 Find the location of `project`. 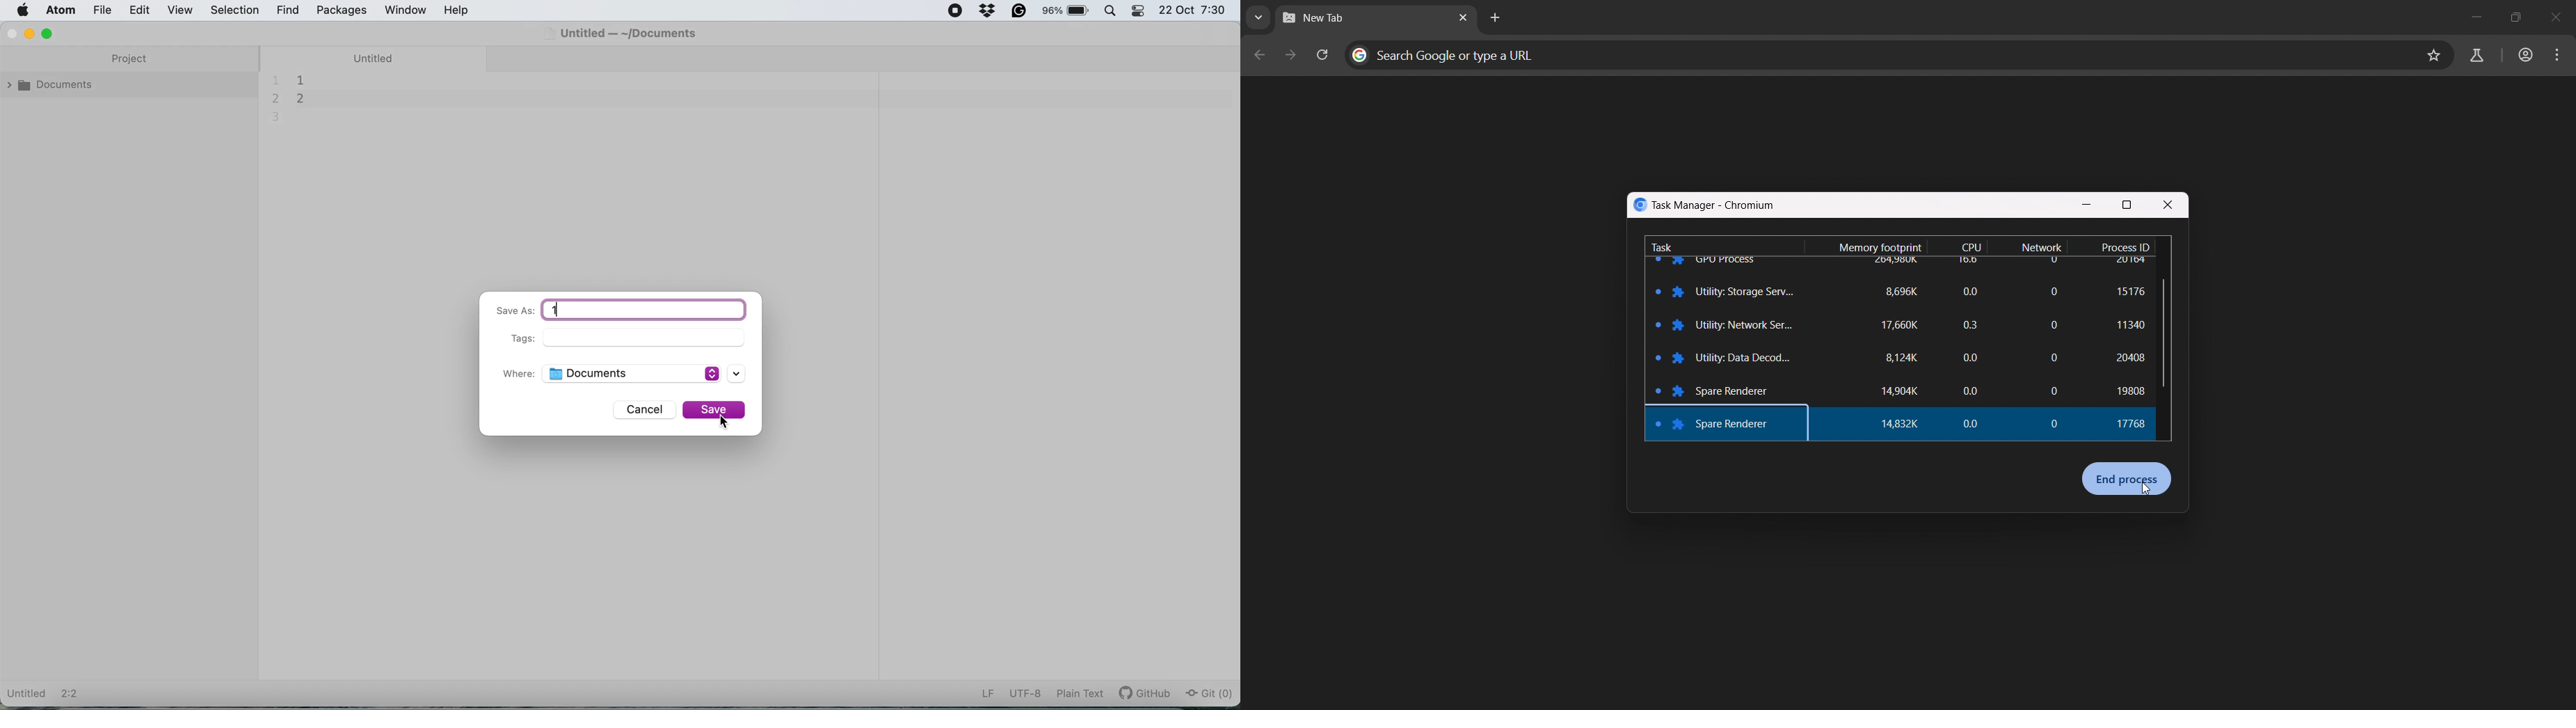

project is located at coordinates (131, 60).